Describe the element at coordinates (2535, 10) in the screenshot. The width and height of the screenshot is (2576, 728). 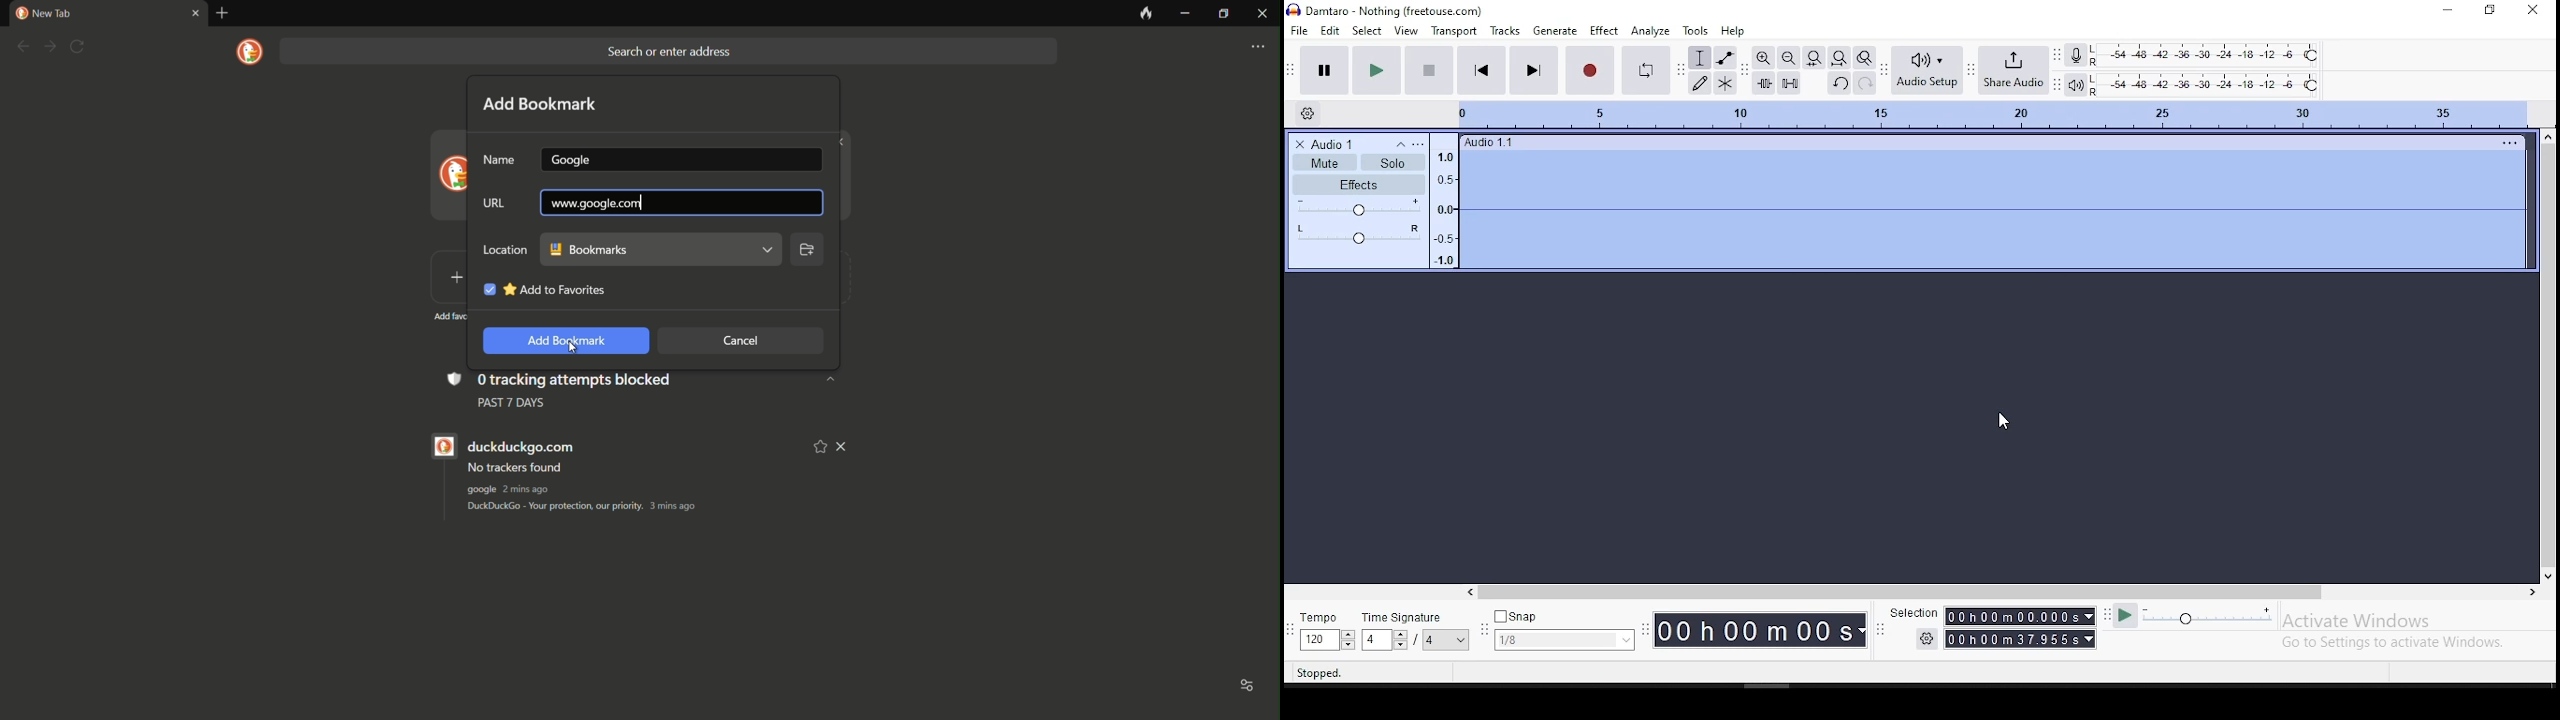
I see `close window` at that location.